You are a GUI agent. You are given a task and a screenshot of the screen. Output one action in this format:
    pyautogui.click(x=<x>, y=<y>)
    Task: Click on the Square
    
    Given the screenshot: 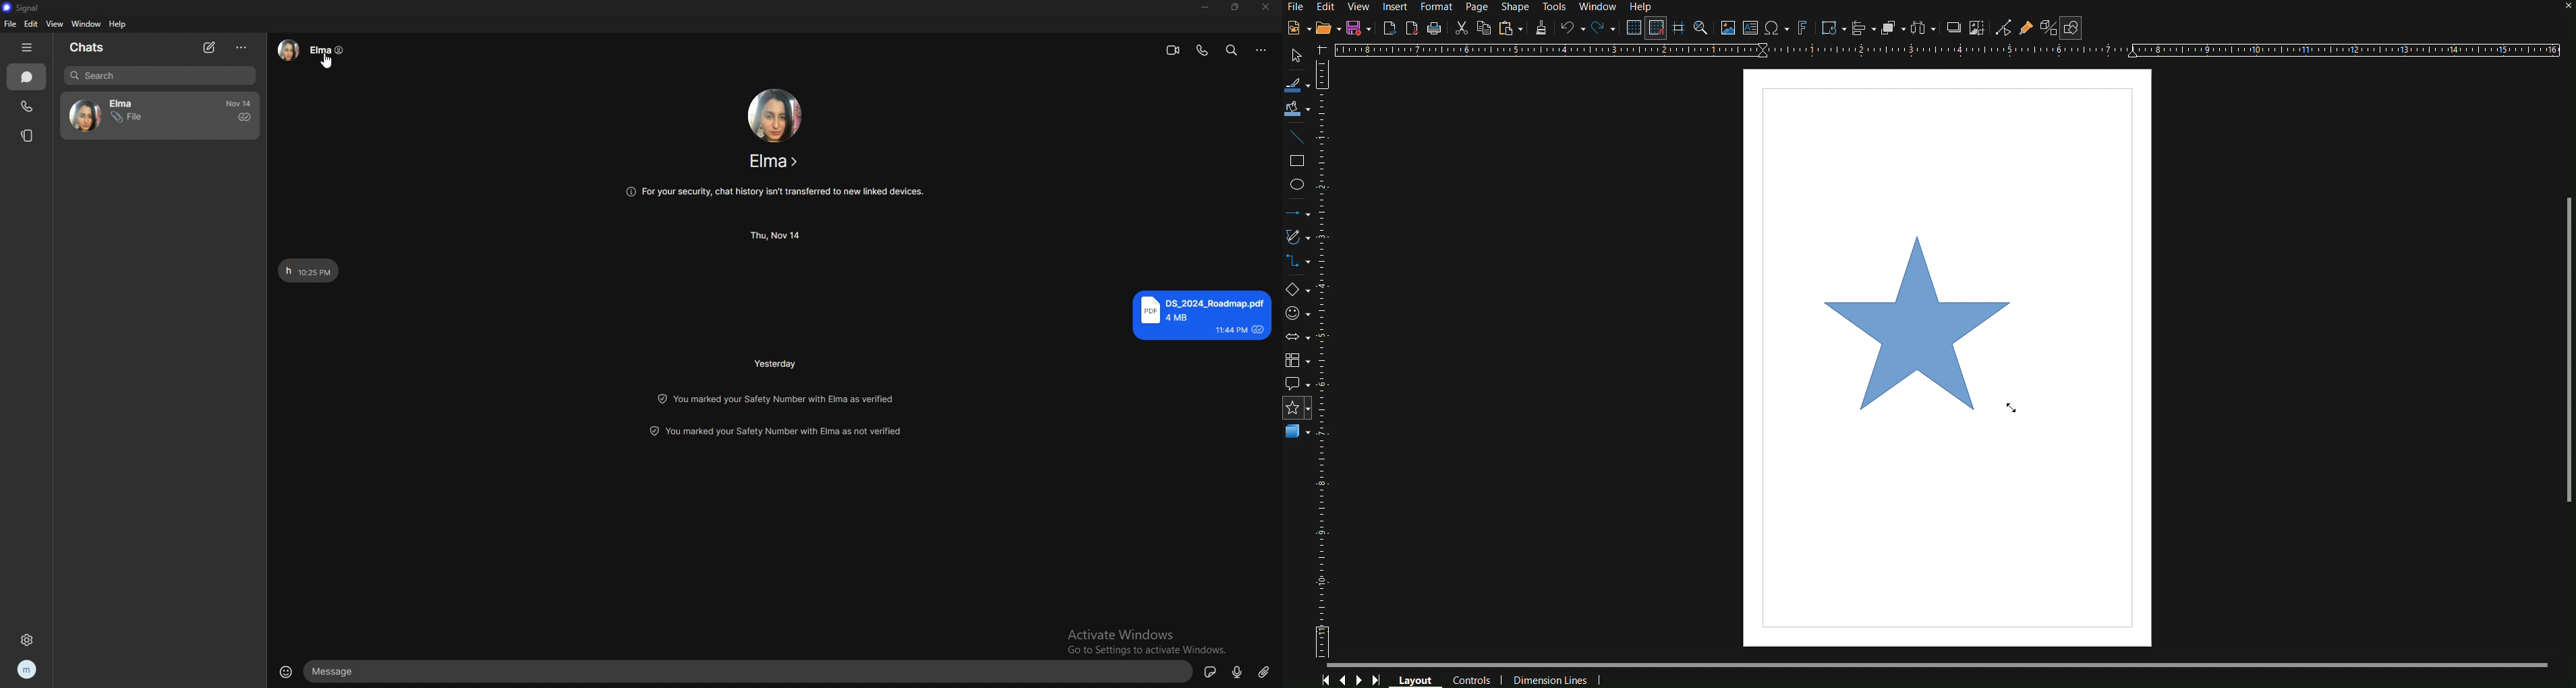 What is the action you would take?
    pyautogui.click(x=1299, y=160)
    